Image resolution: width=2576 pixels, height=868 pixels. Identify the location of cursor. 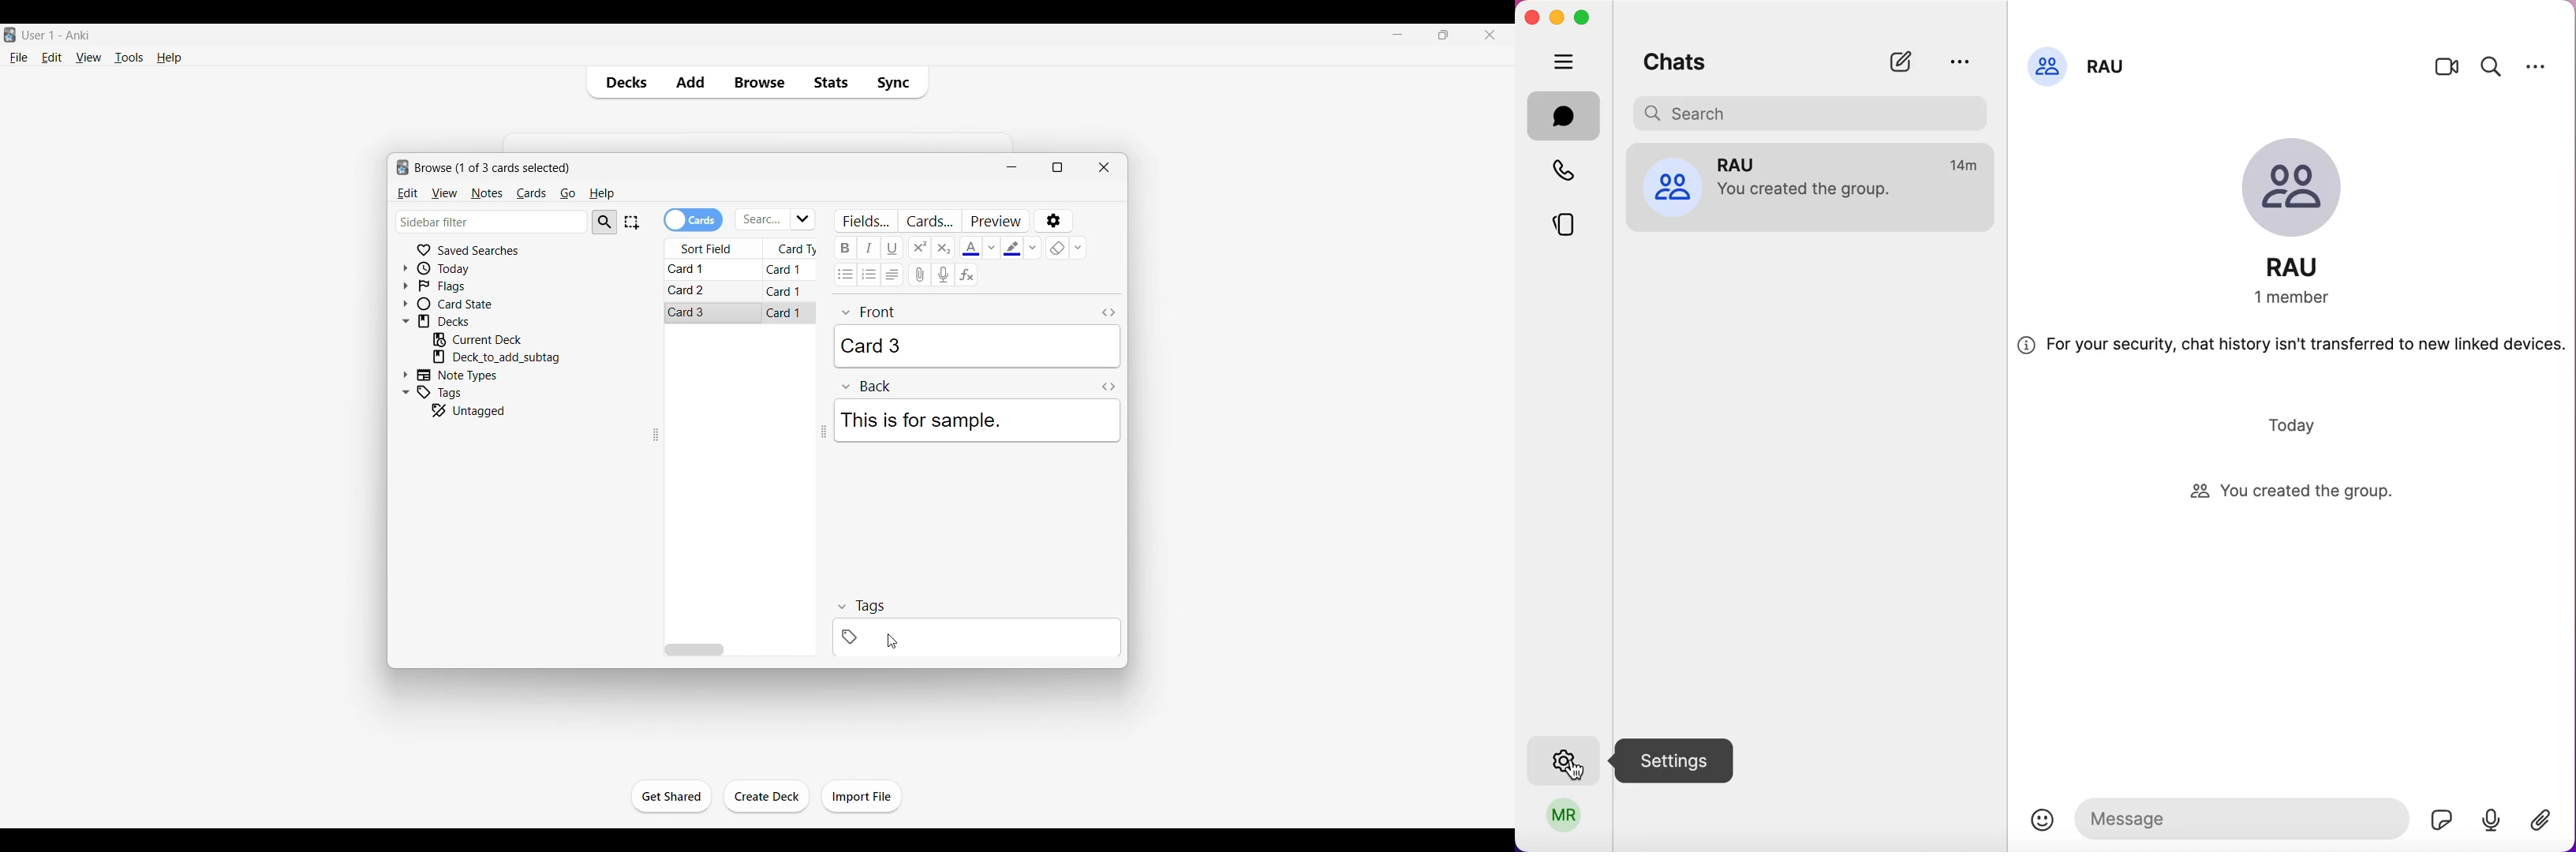
(892, 642).